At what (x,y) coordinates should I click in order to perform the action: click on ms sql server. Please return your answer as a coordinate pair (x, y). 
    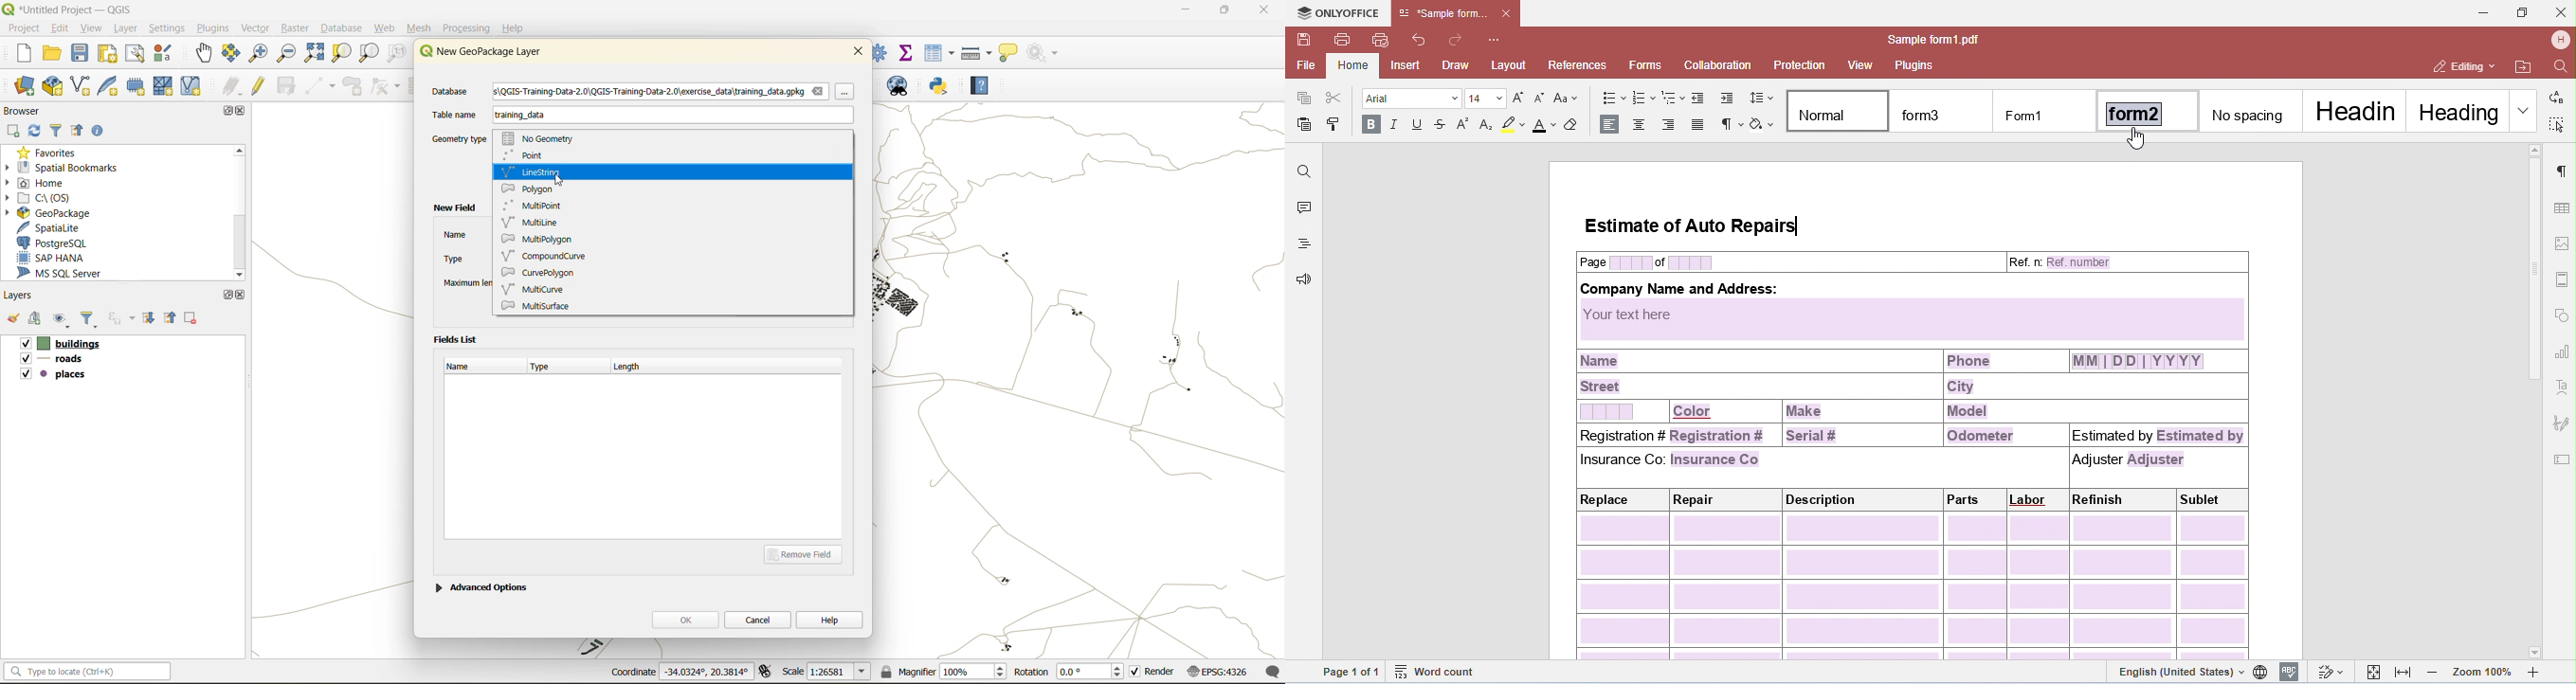
    Looking at the image, I should click on (68, 275).